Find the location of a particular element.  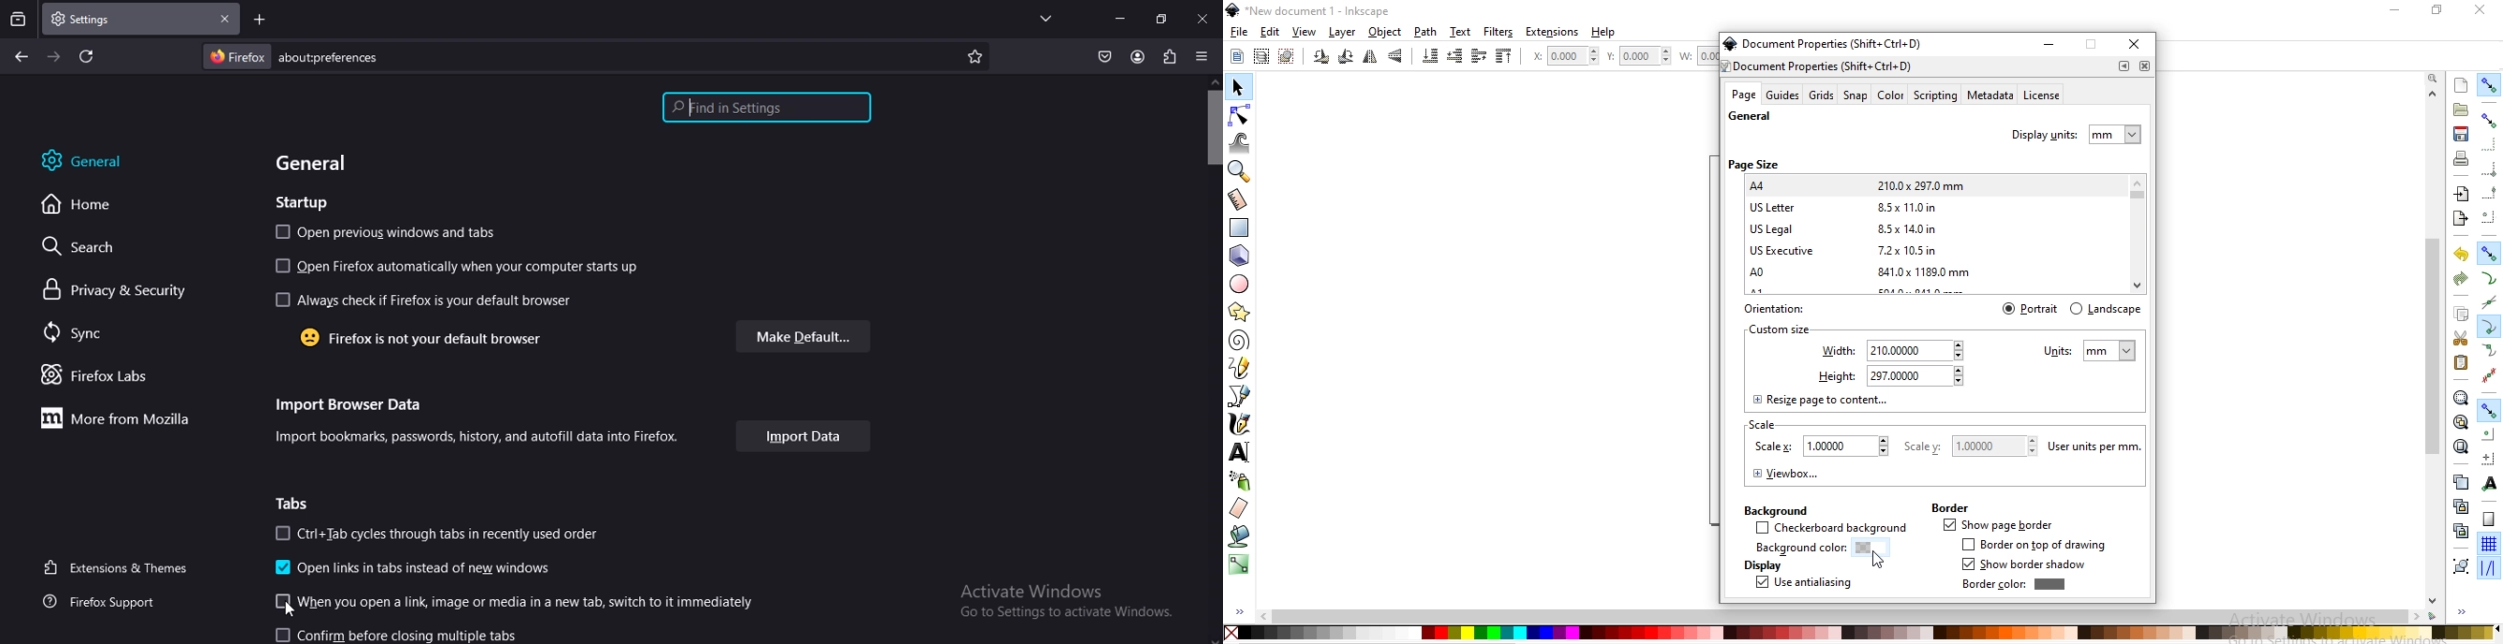

cursor is located at coordinates (1879, 562).